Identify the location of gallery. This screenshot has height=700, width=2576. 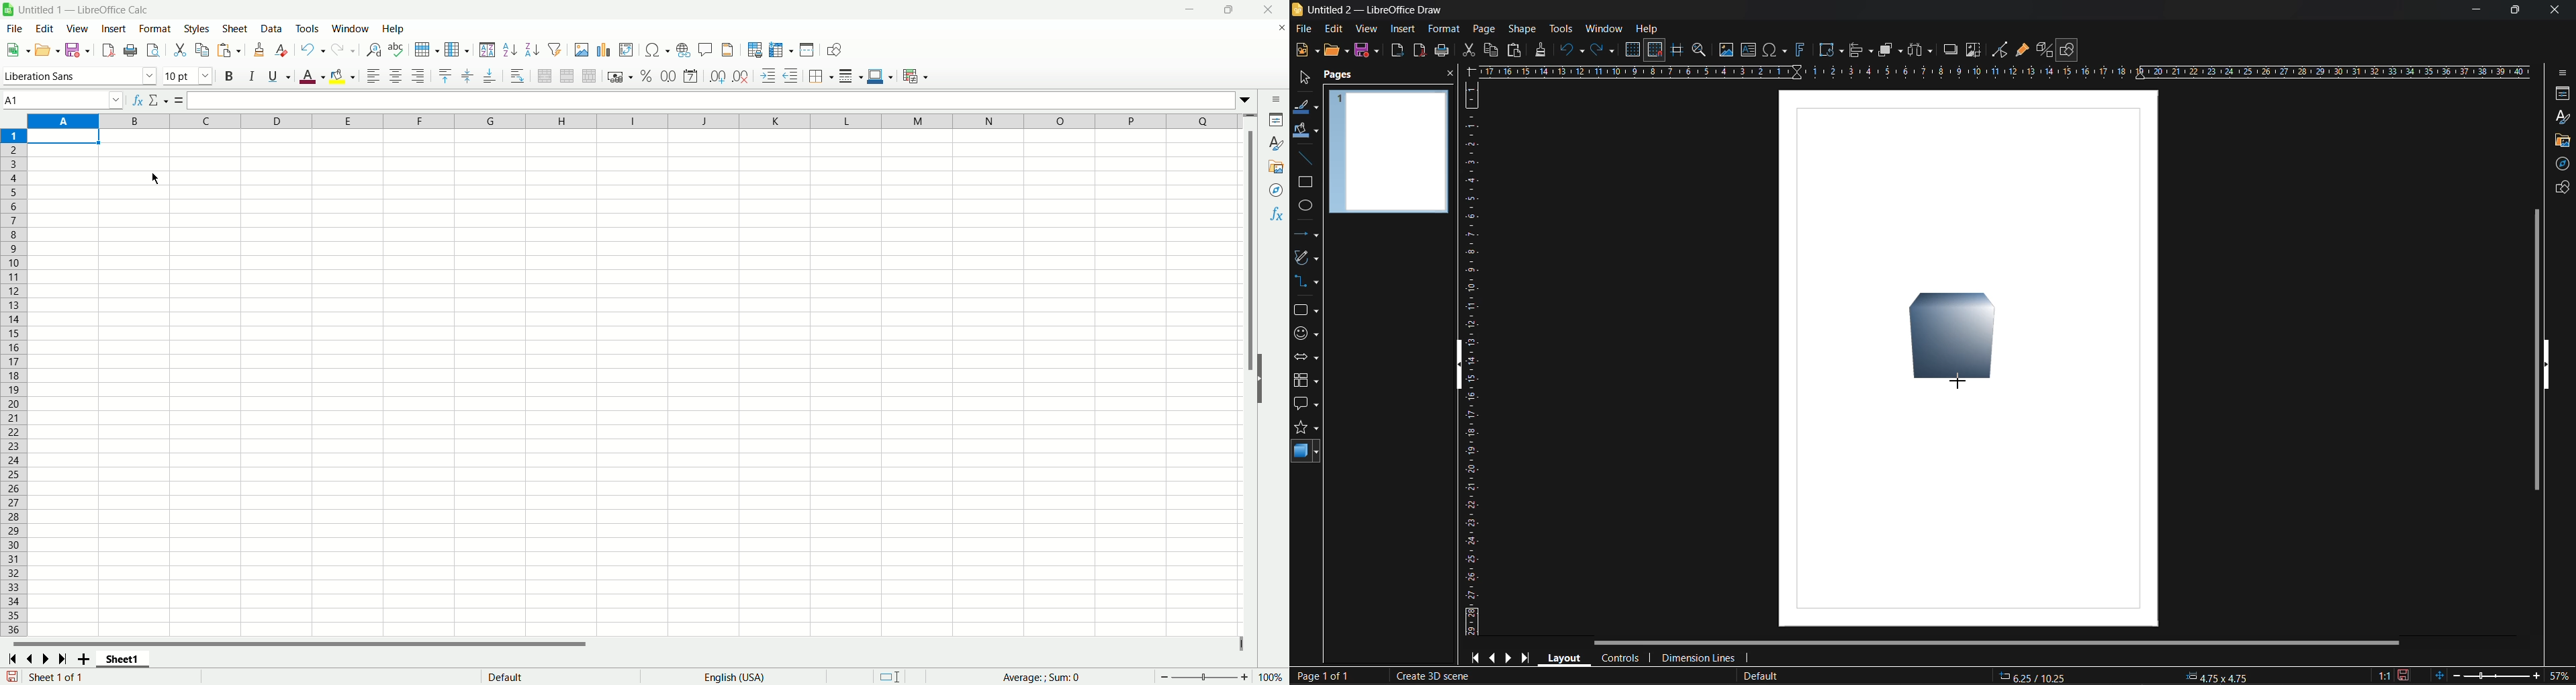
(2563, 141).